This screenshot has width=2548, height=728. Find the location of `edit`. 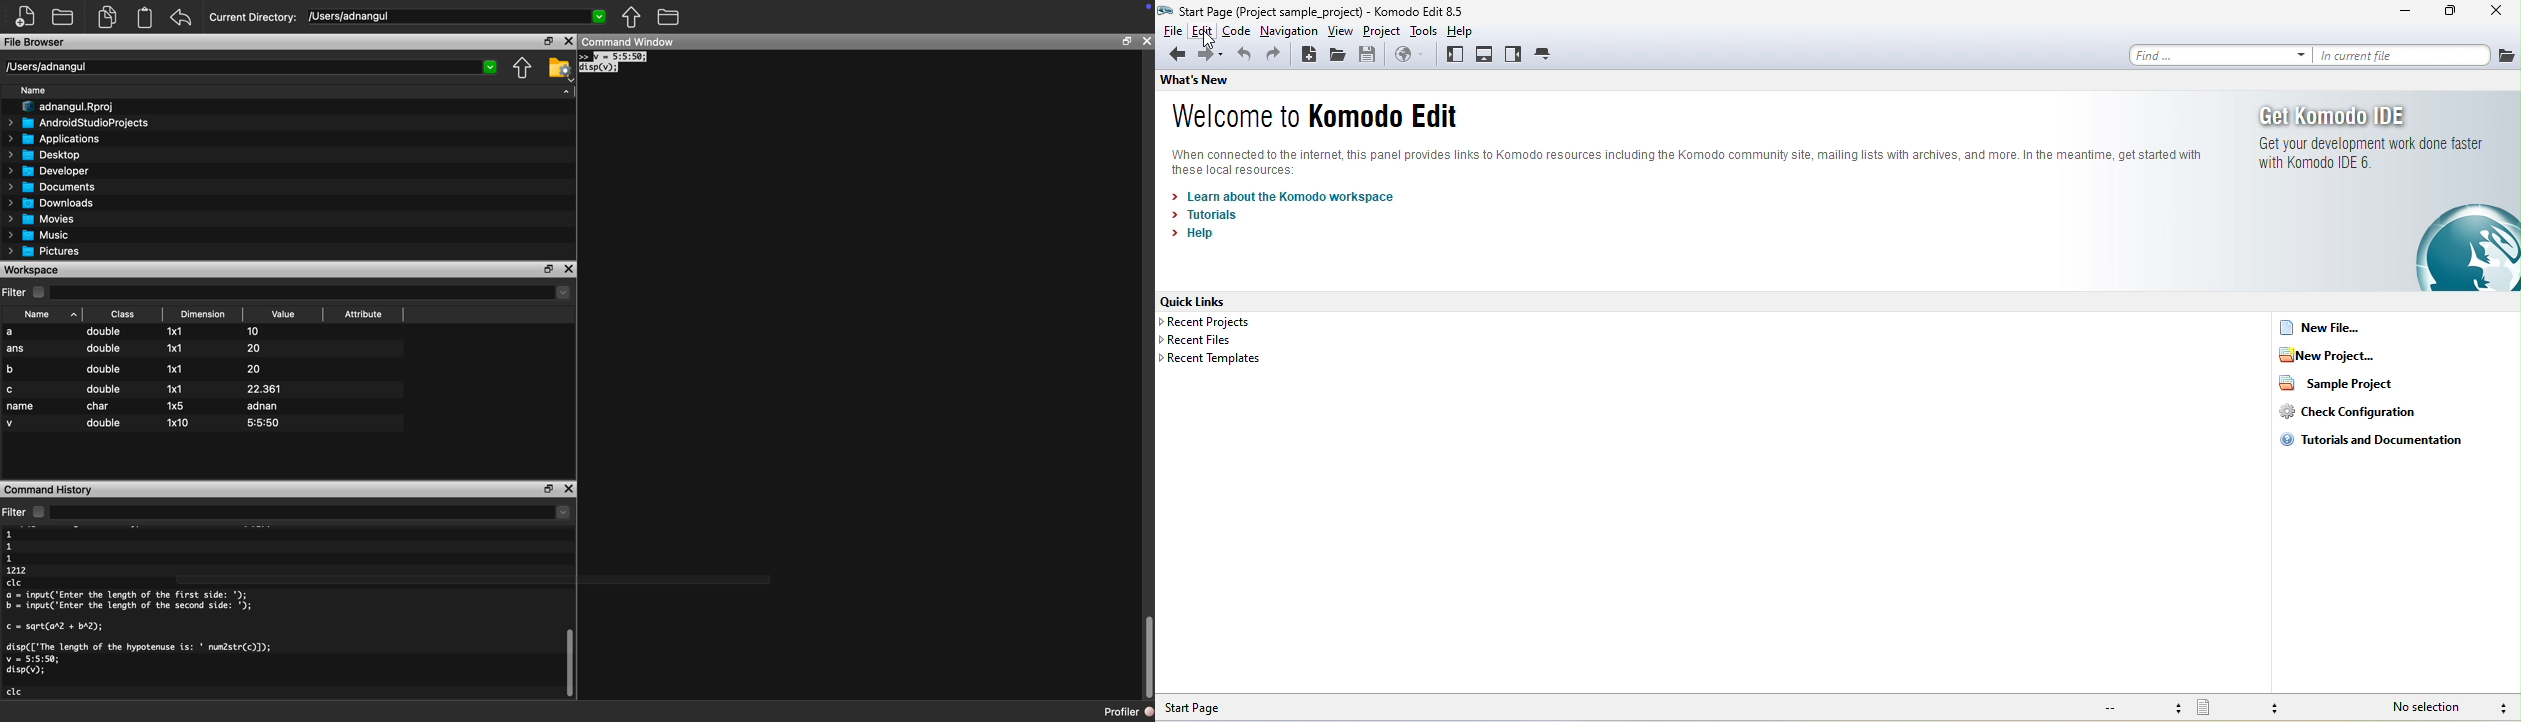

edit is located at coordinates (1202, 31).